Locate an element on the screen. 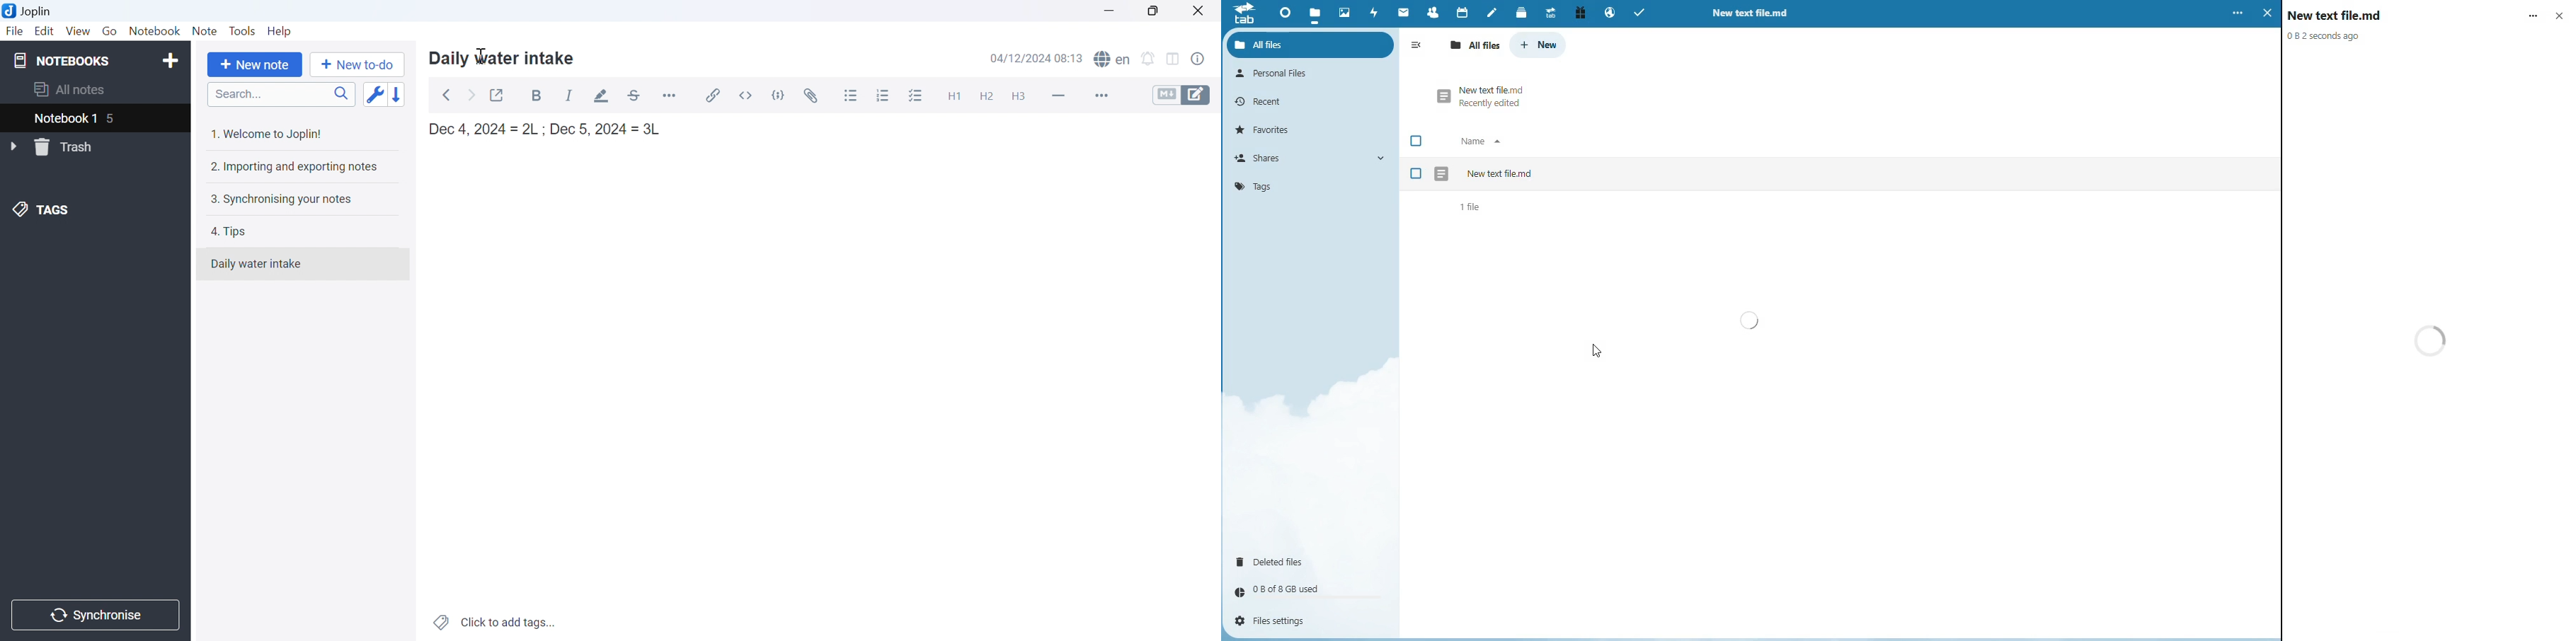  Files Settings is located at coordinates (1278, 621).